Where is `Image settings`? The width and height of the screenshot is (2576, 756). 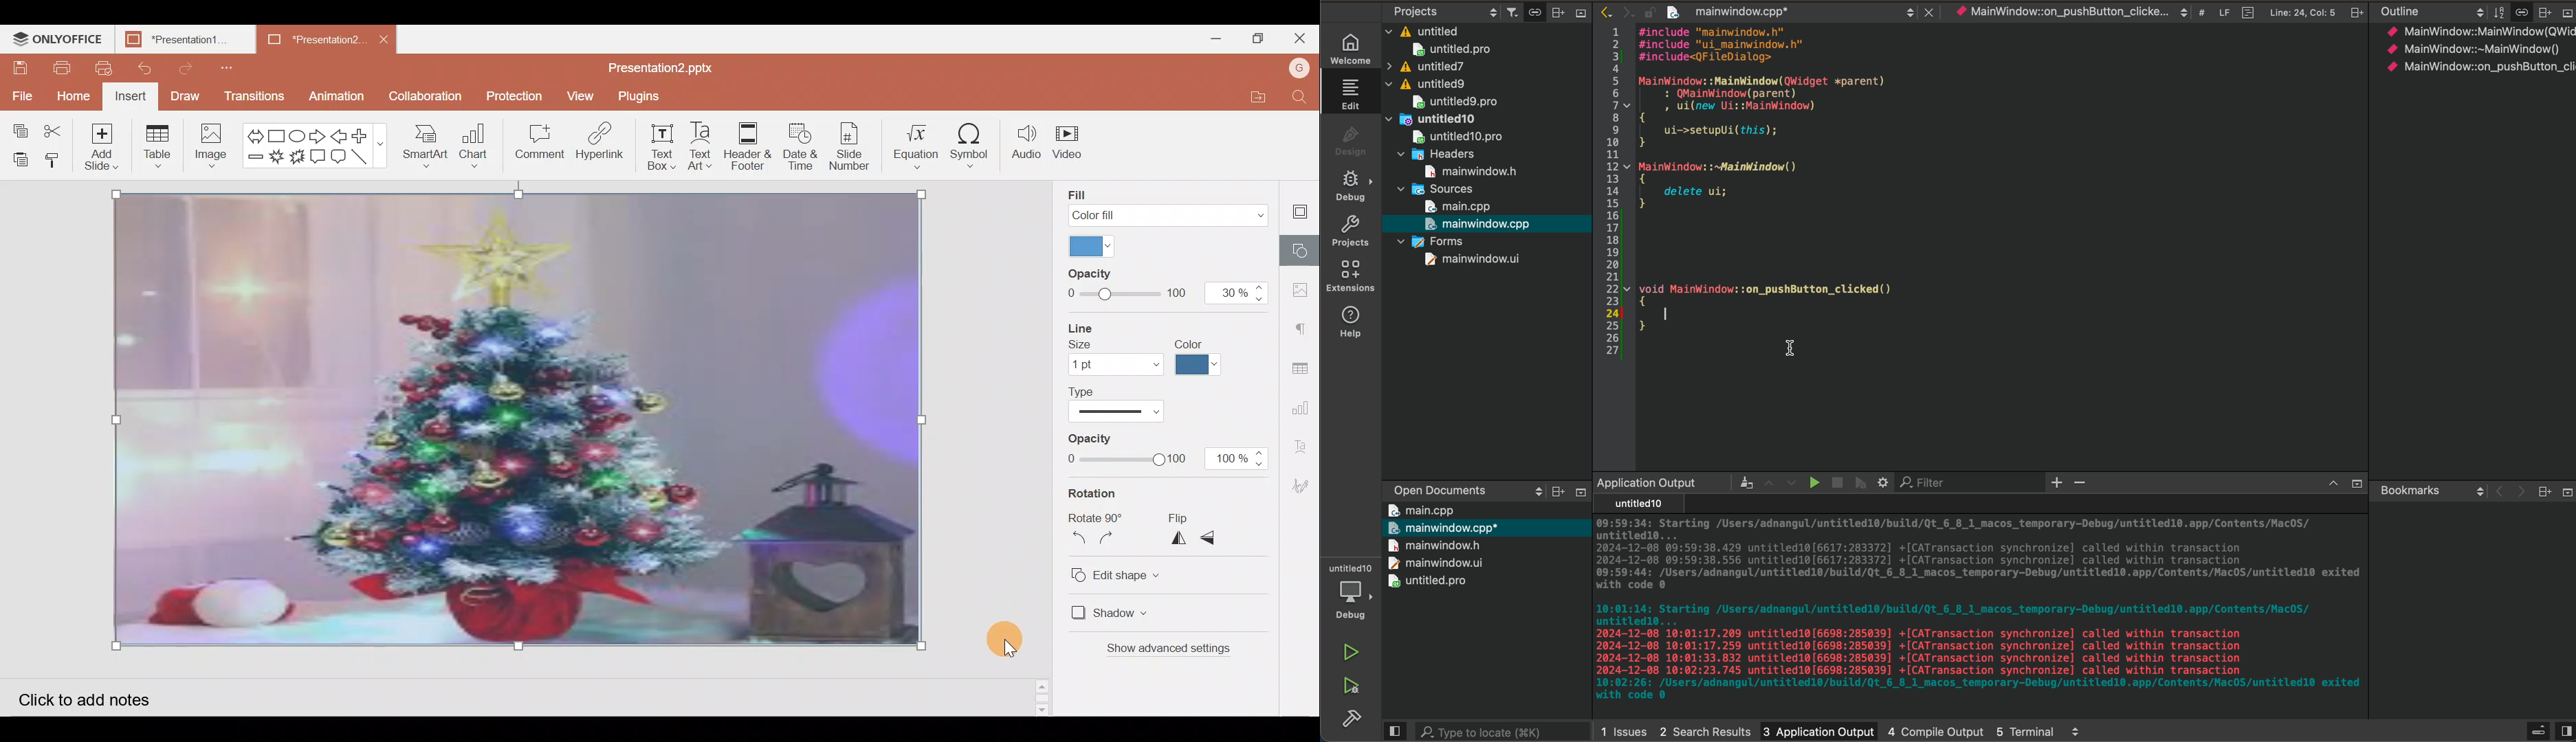
Image settings is located at coordinates (1304, 290).